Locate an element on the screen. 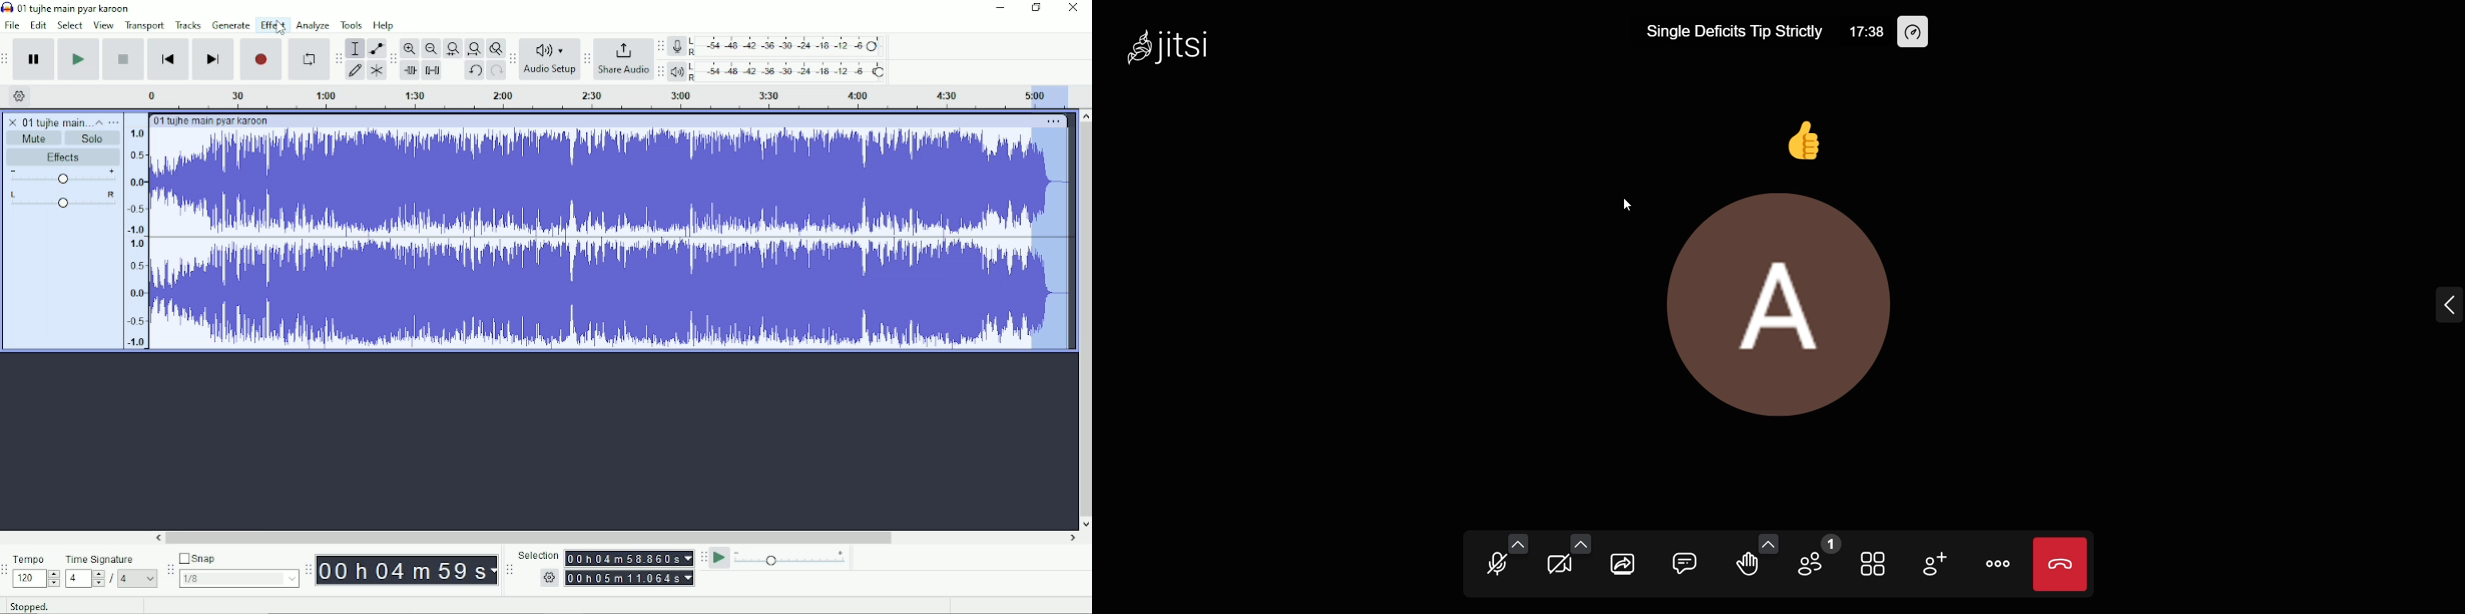  Audacity play-at-speed toolbar is located at coordinates (703, 558).